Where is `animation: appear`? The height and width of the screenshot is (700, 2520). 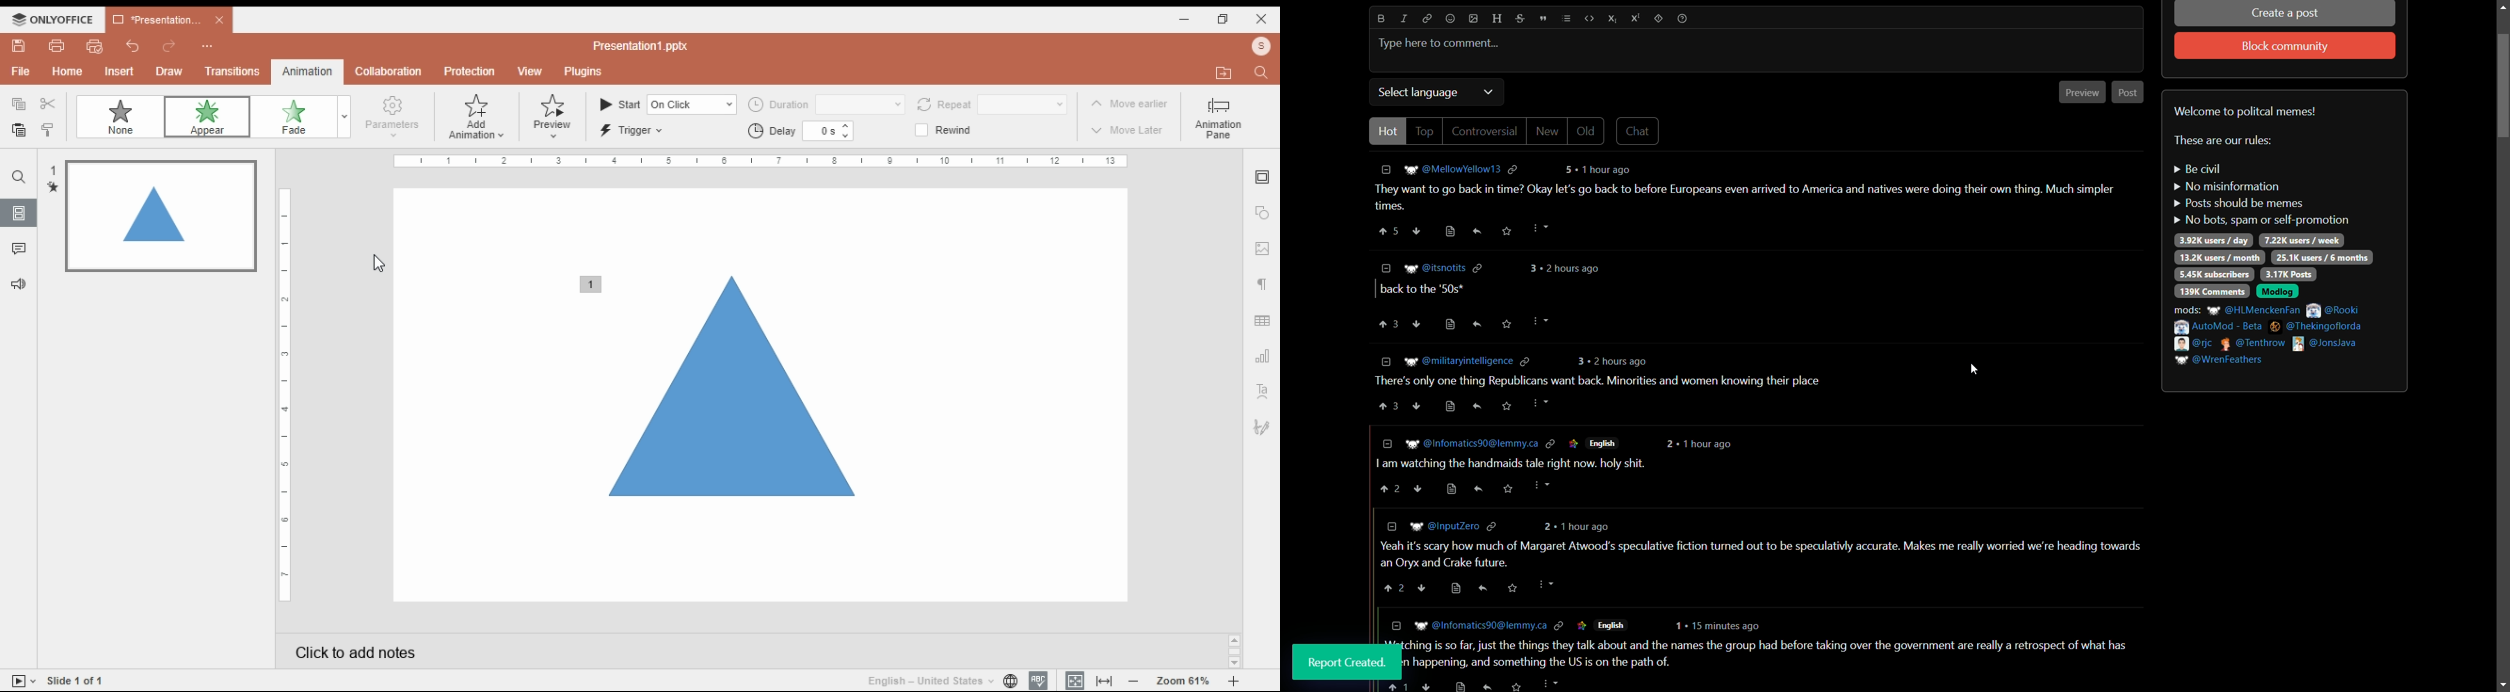 animation: appear is located at coordinates (204, 118).